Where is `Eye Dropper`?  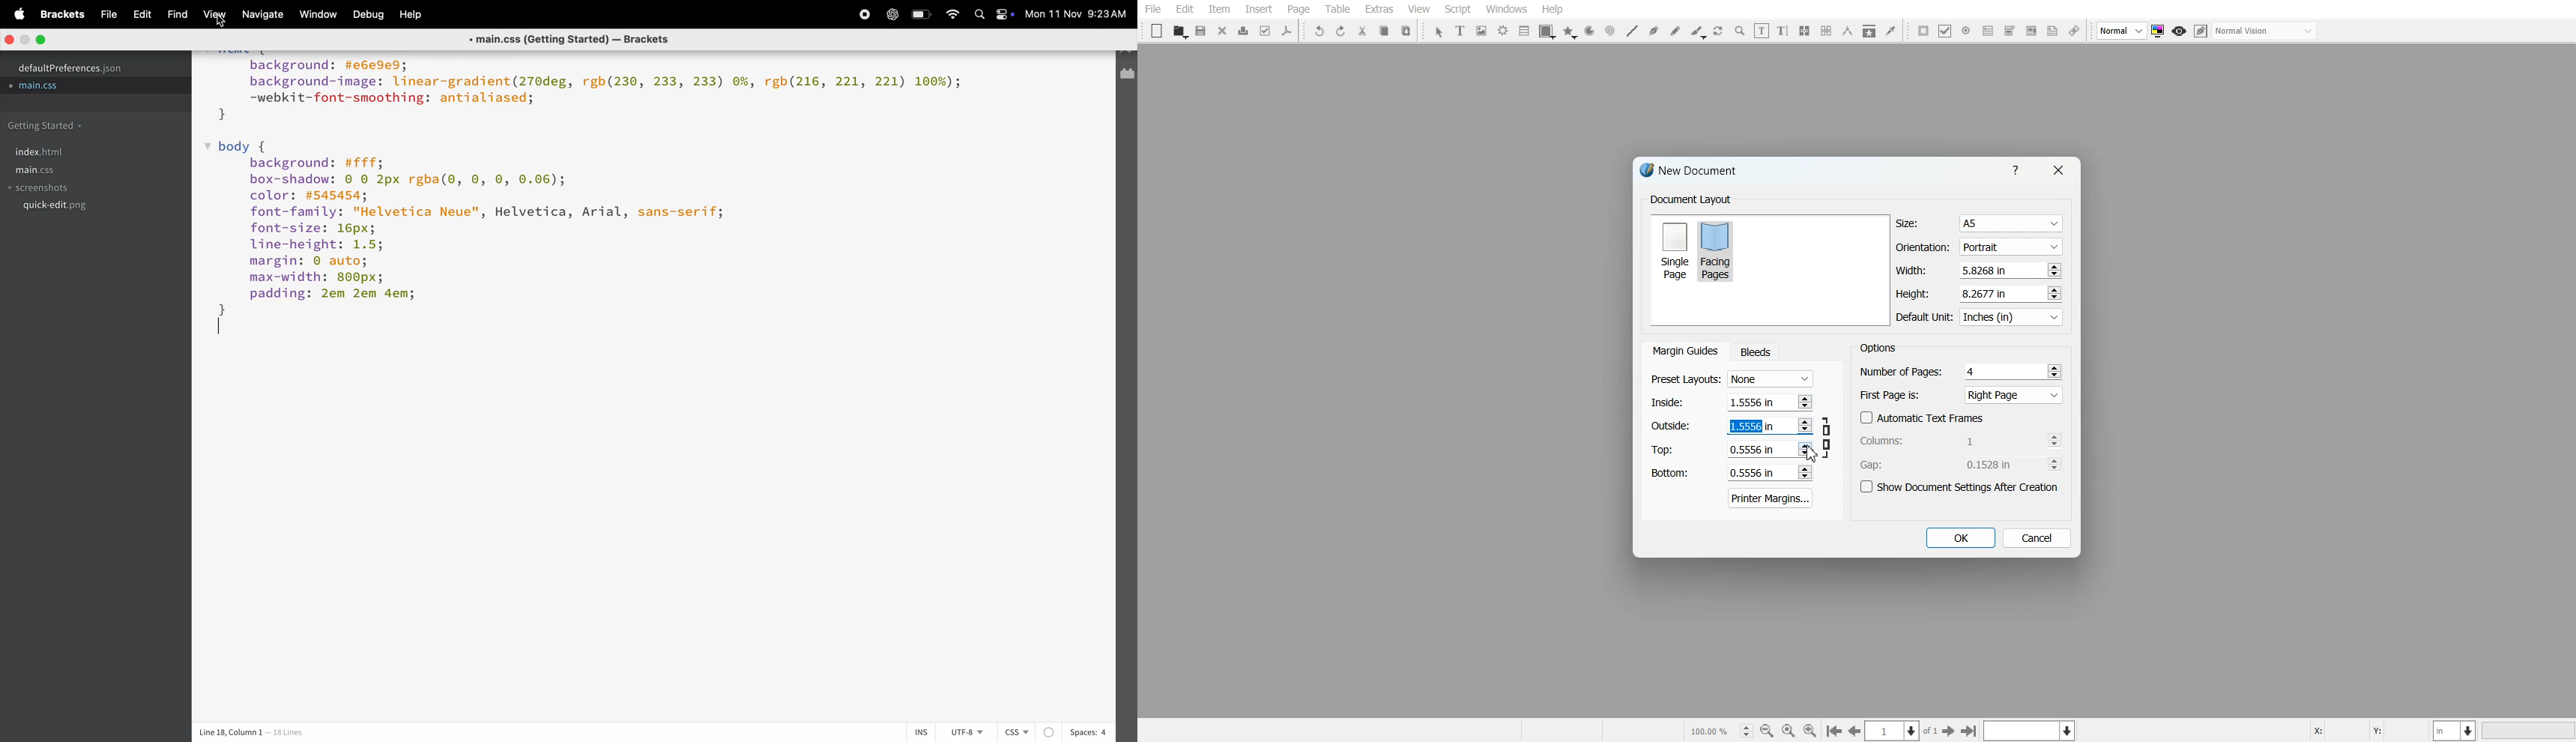
Eye Dropper is located at coordinates (1890, 30).